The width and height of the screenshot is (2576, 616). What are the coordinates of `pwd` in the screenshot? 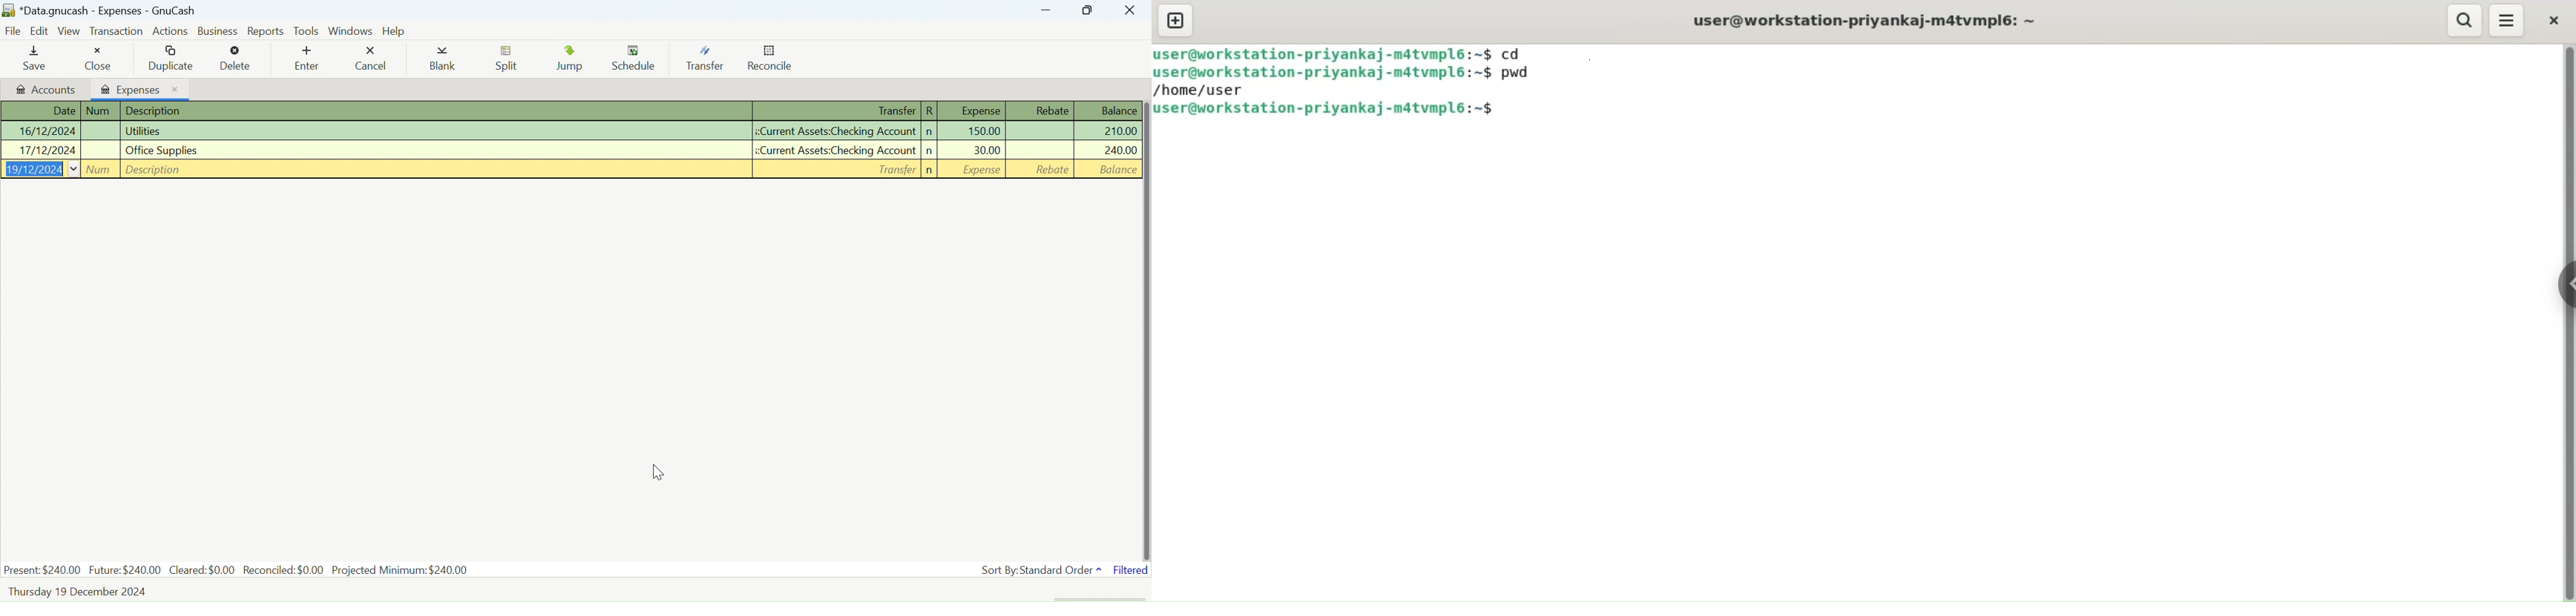 It's located at (1523, 76).